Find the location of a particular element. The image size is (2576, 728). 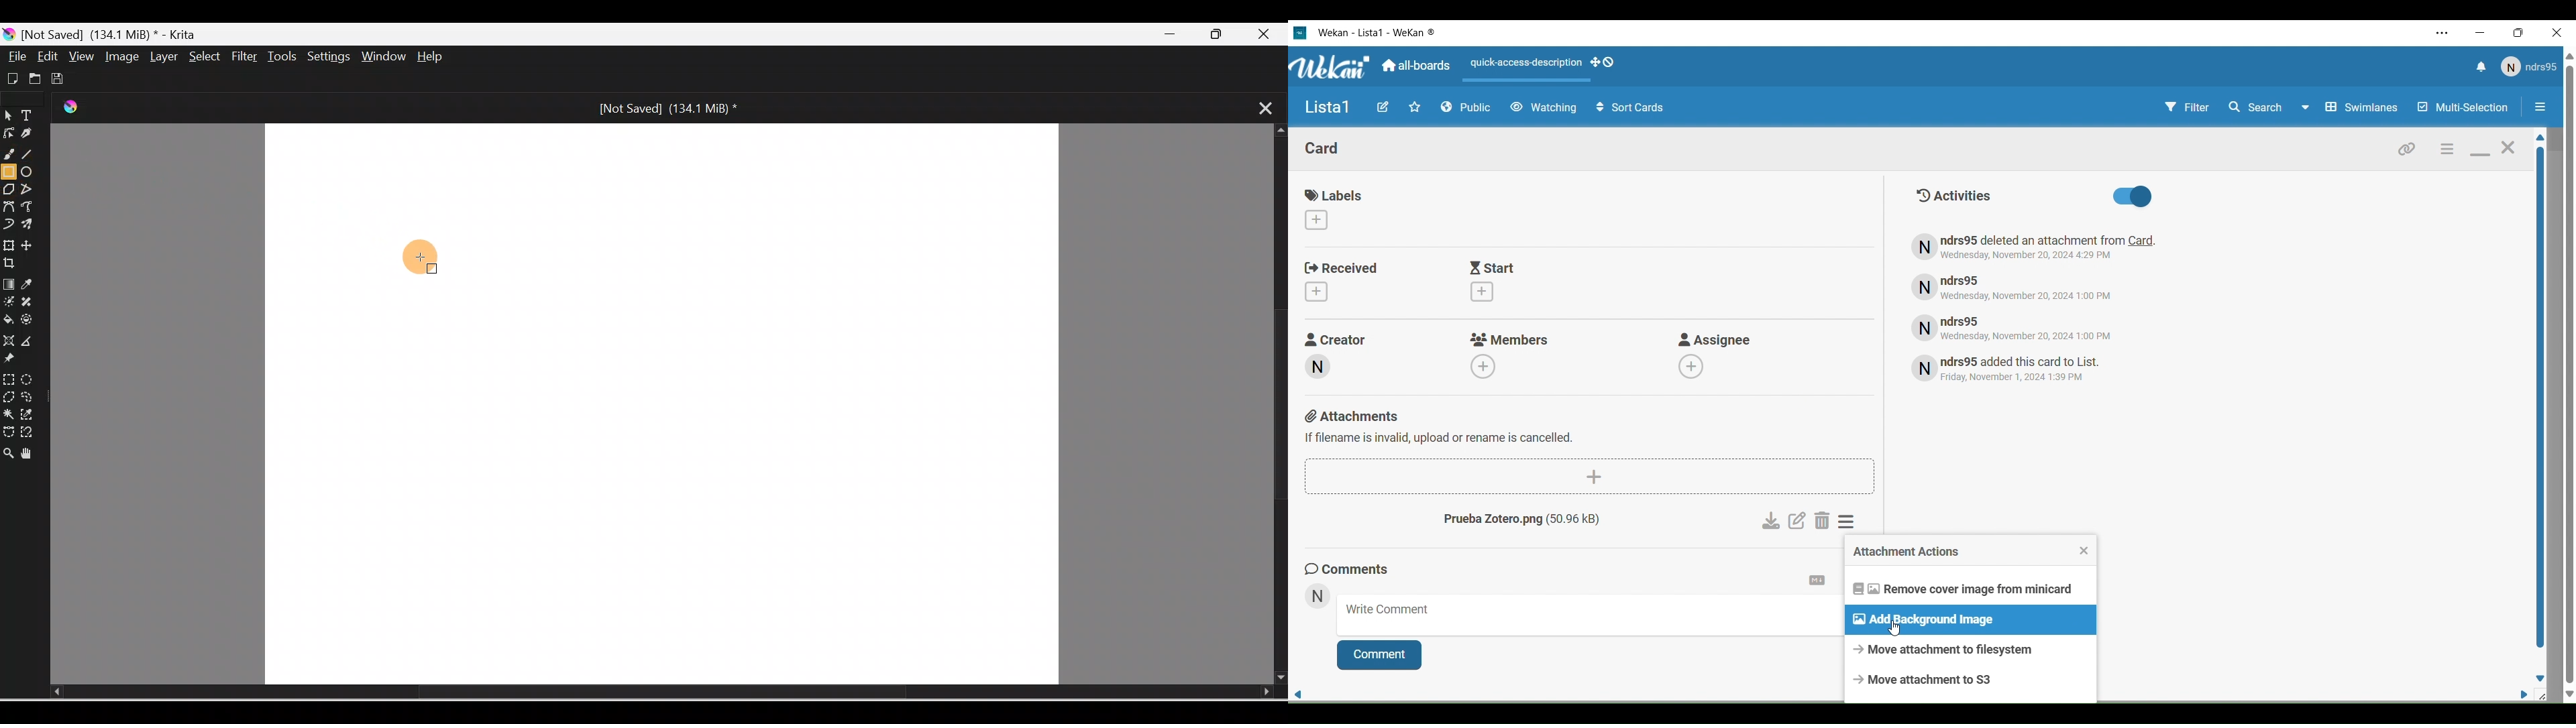

Text is located at coordinates (2028, 286).